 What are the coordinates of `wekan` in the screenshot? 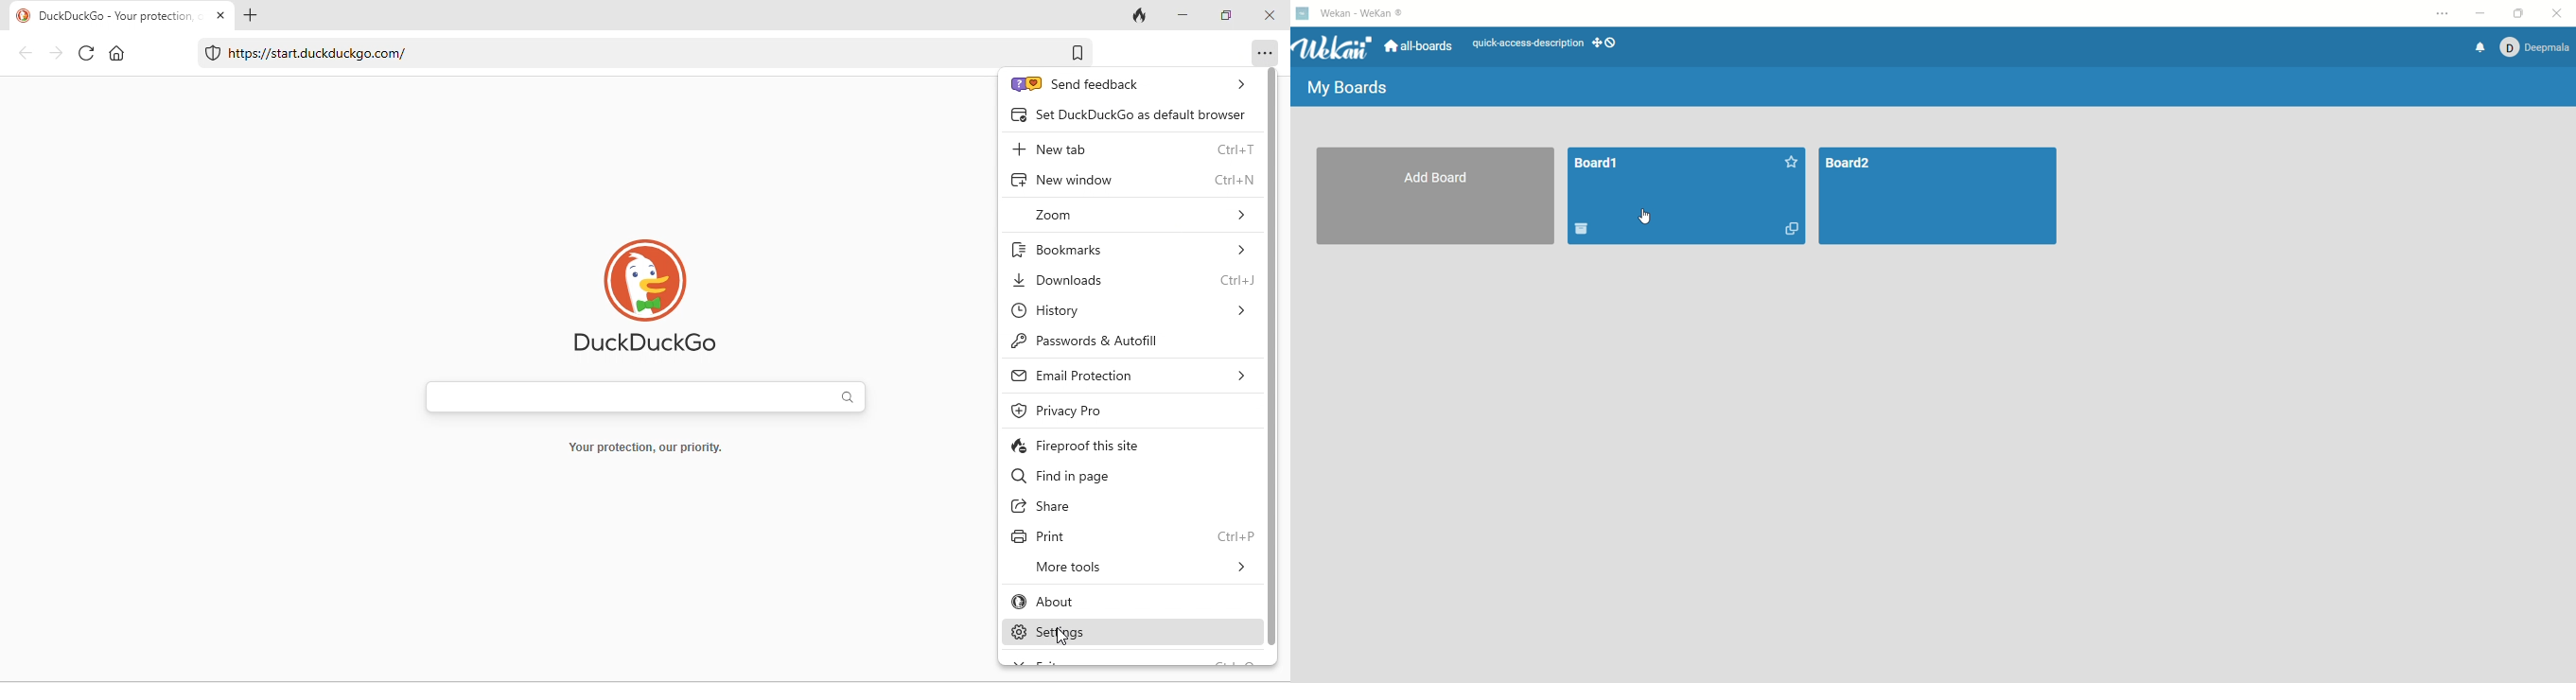 It's located at (1333, 49).